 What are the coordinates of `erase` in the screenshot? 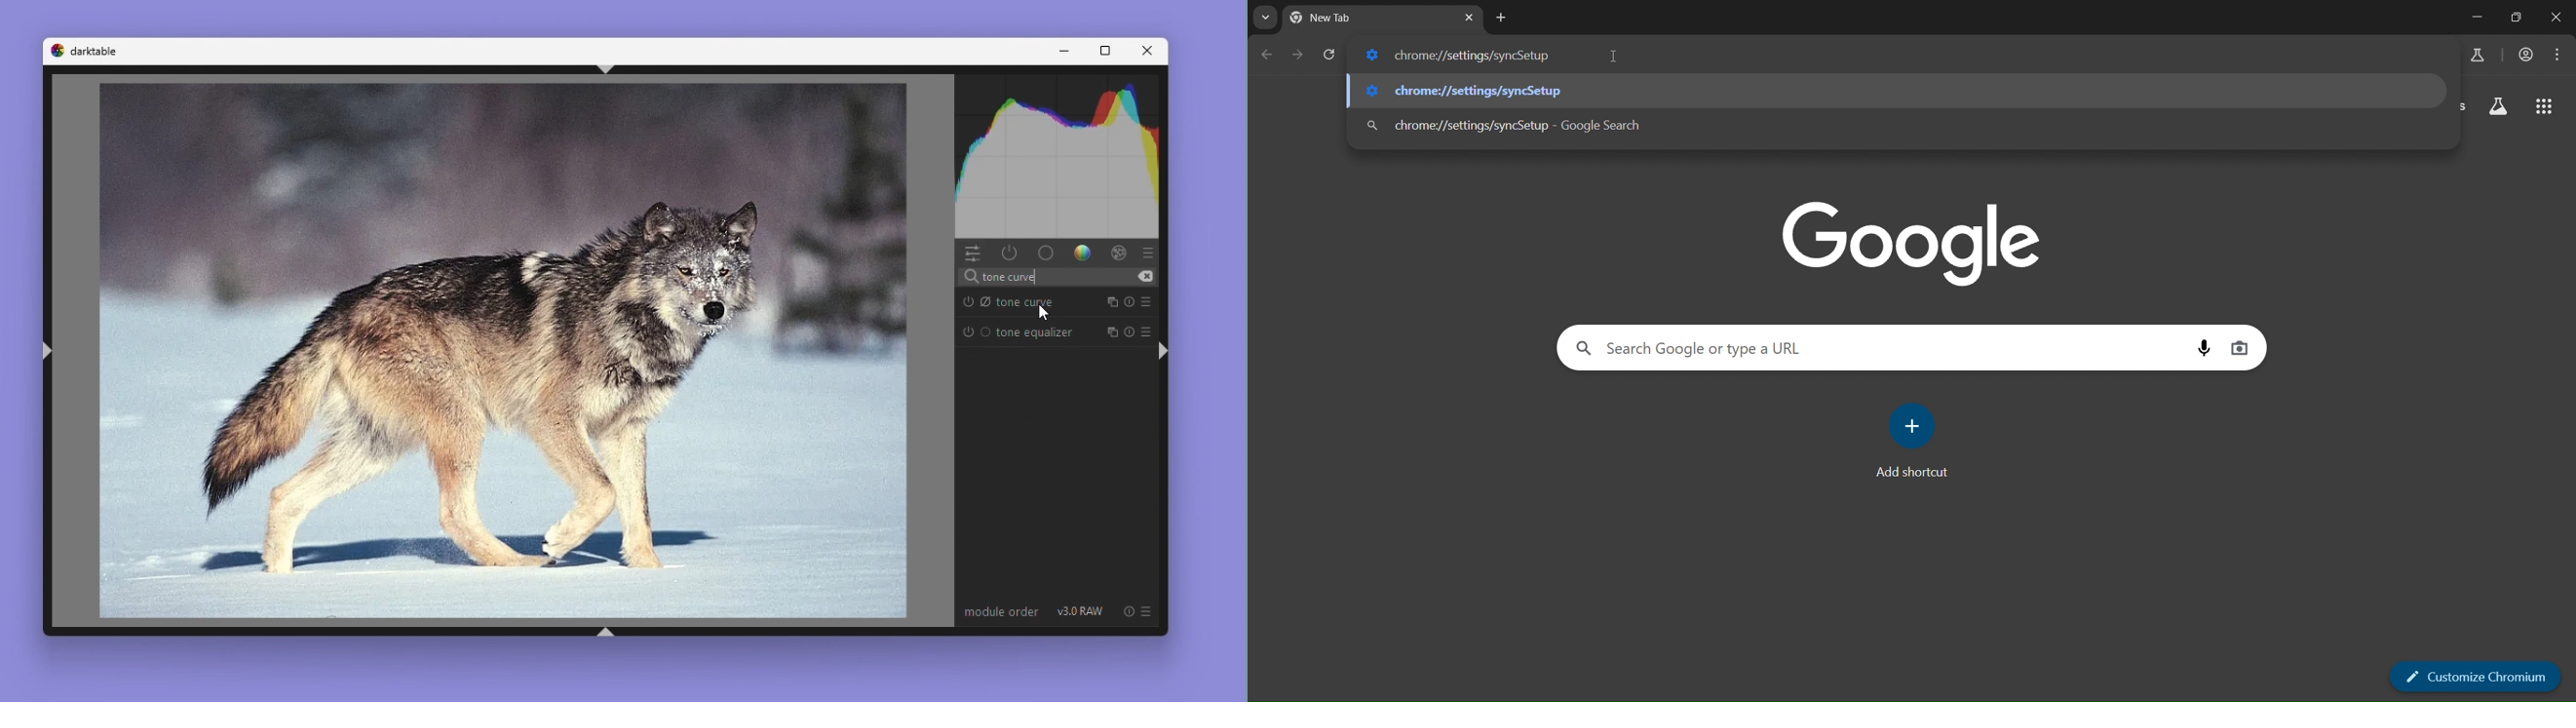 It's located at (1144, 277).